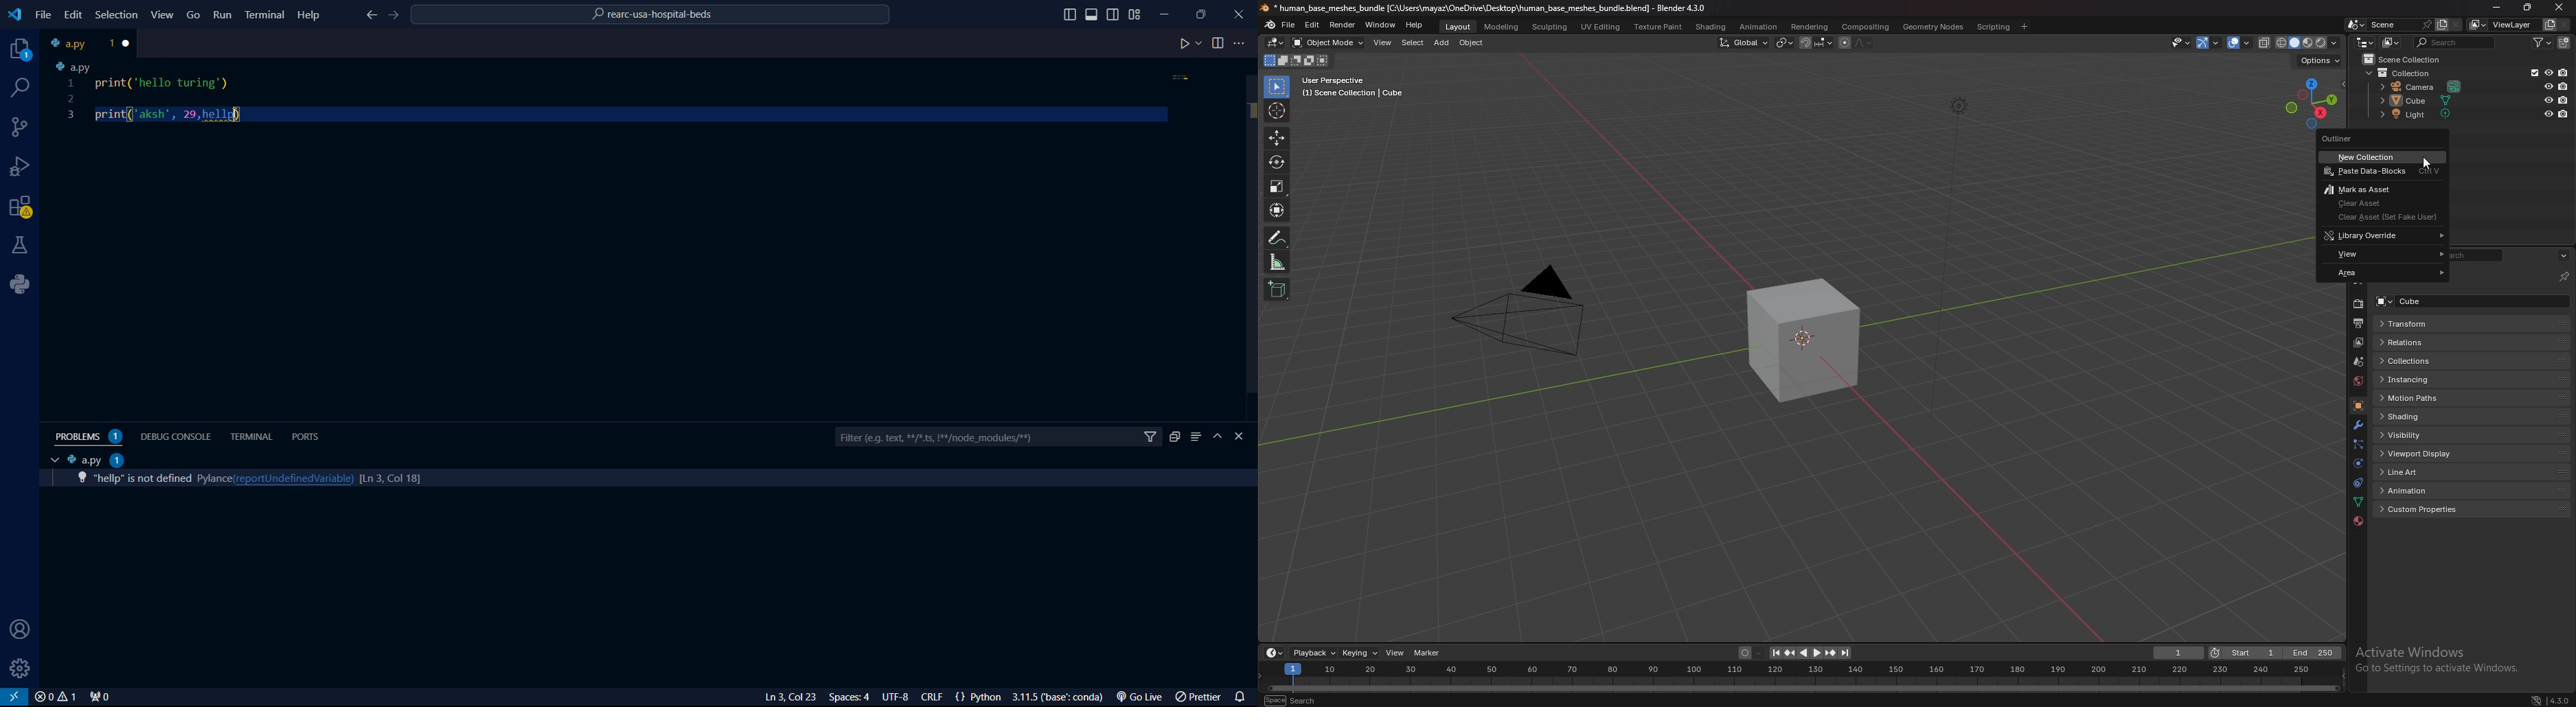  What do you see at coordinates (1279, 209) in the screenshot?
I see `transform` at bounding box center [1279, 209].